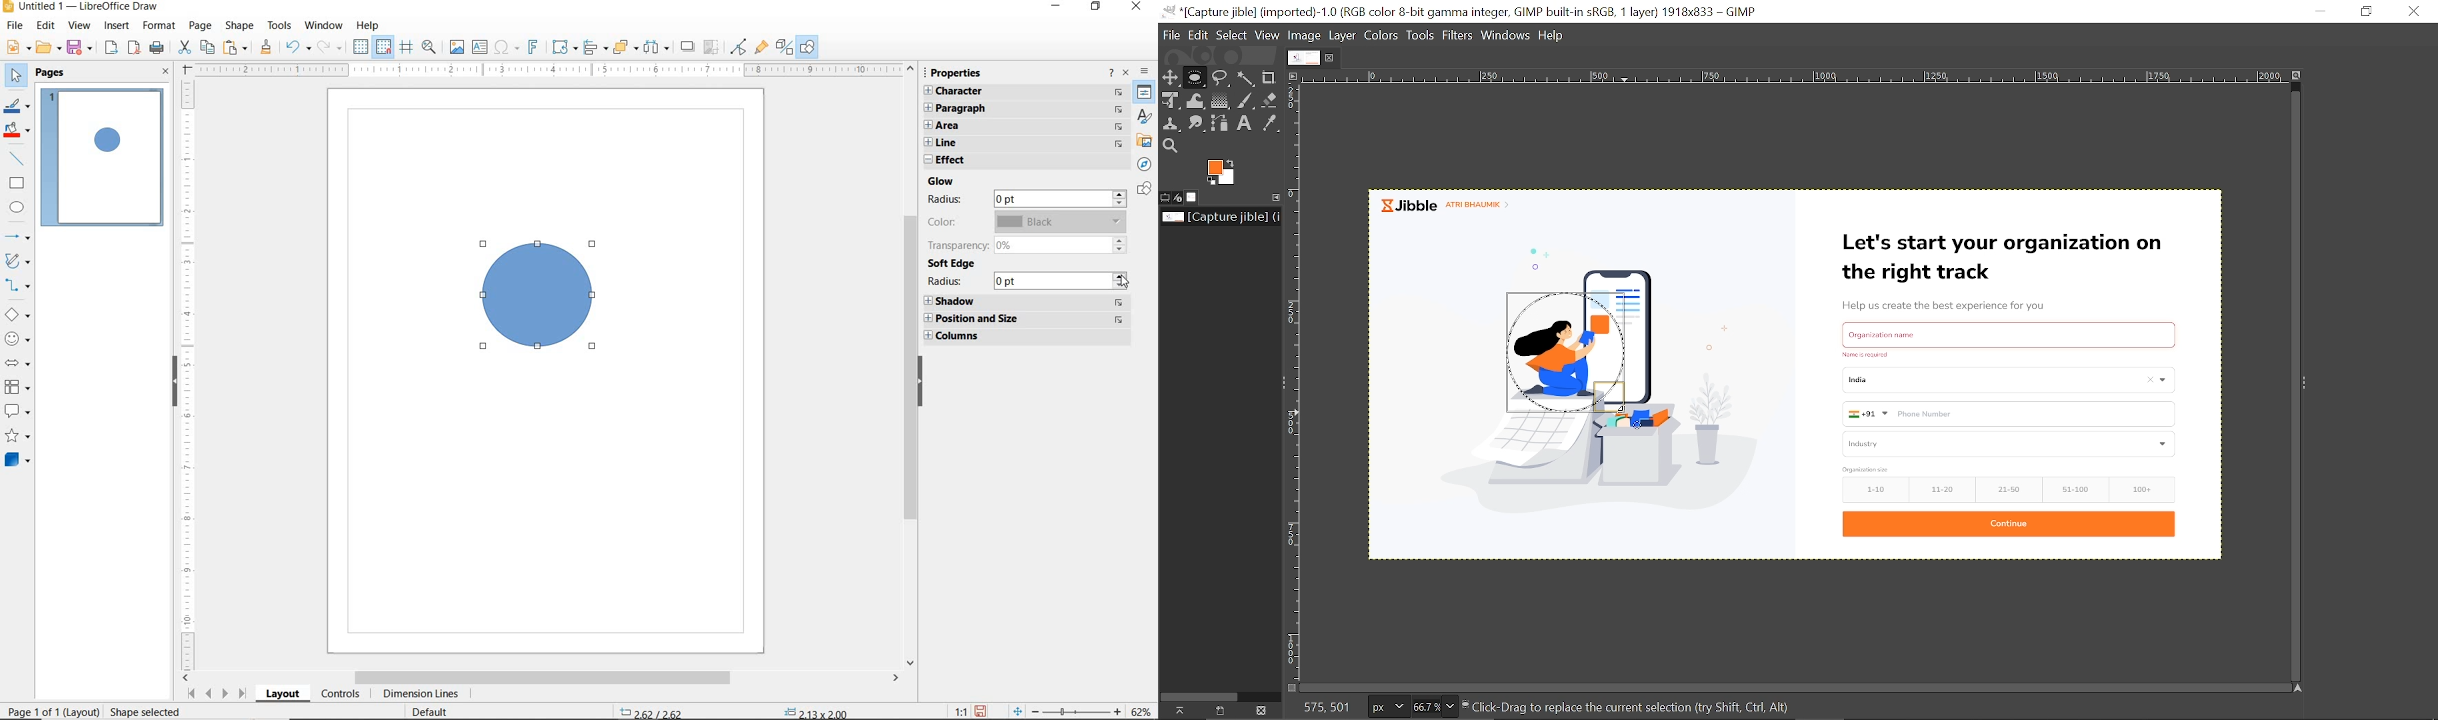  What do you see at coordinates (784, 48) in the screenshot?
I see `TOGGLE EXTRUSION` at bounding box center [784, 48].